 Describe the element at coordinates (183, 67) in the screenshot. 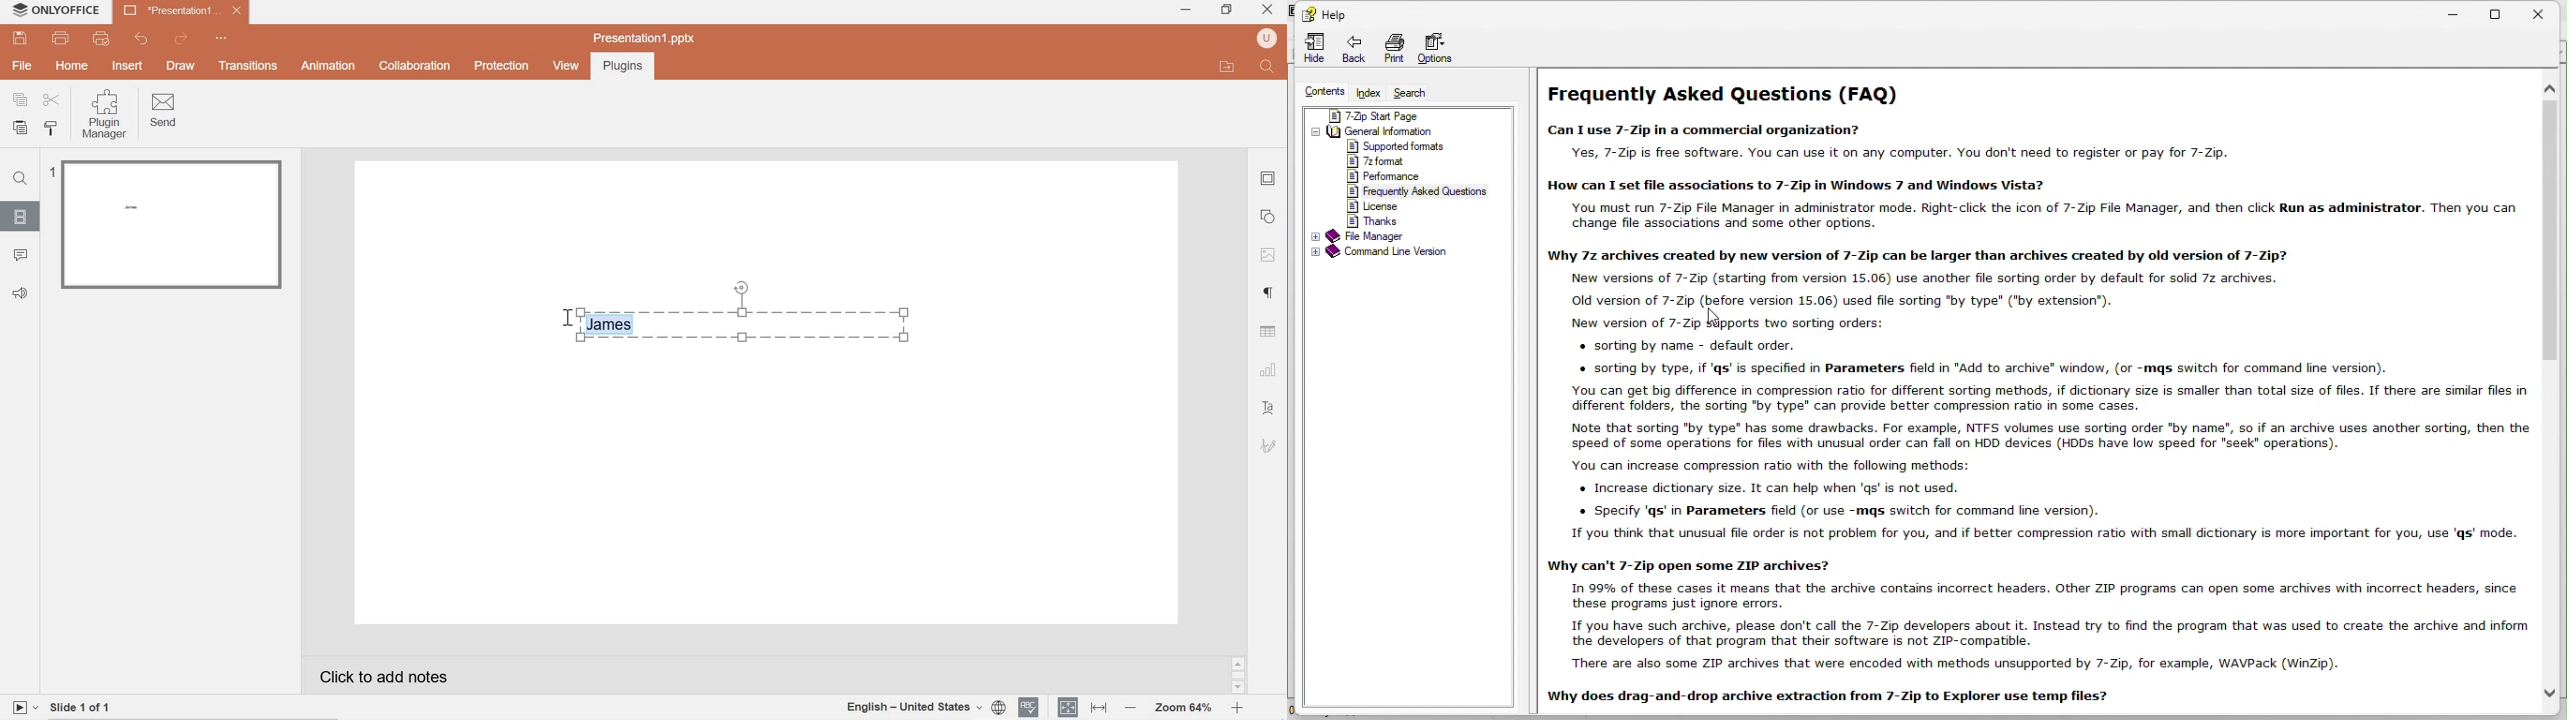

I see `DRAW` at that location.